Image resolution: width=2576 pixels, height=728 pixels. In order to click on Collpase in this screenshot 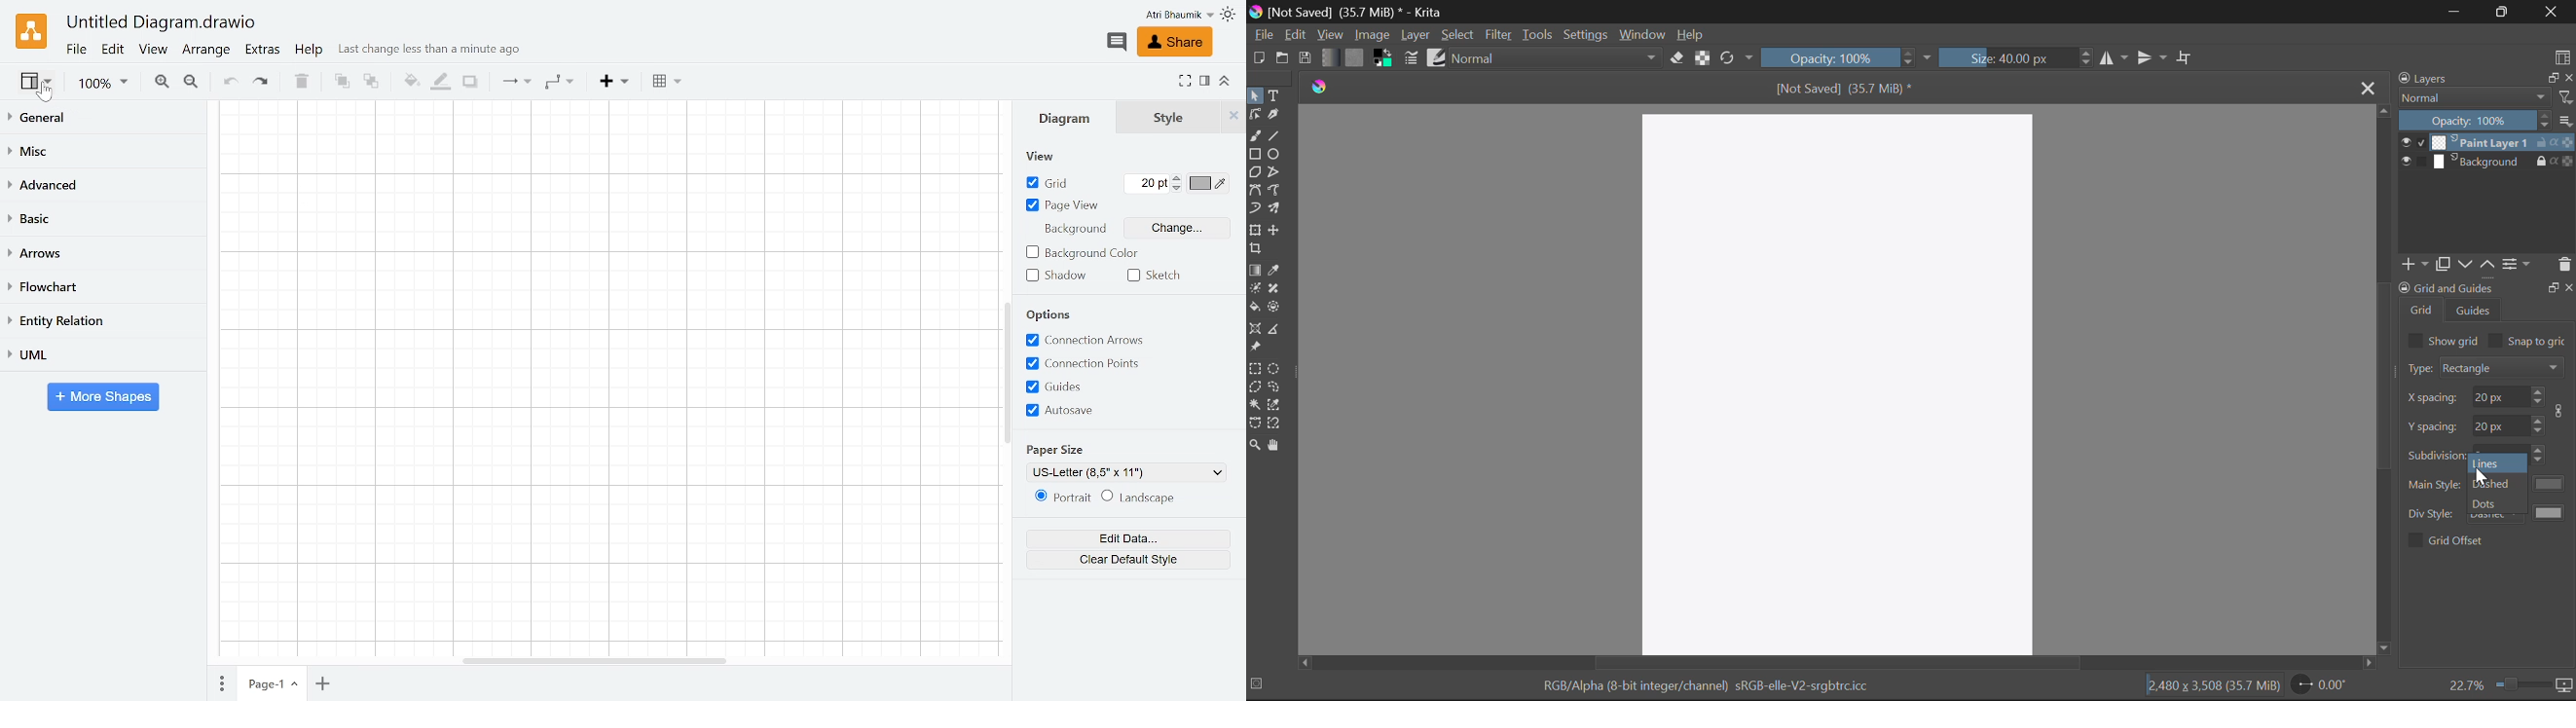, I will do `click(1223, 83)`.